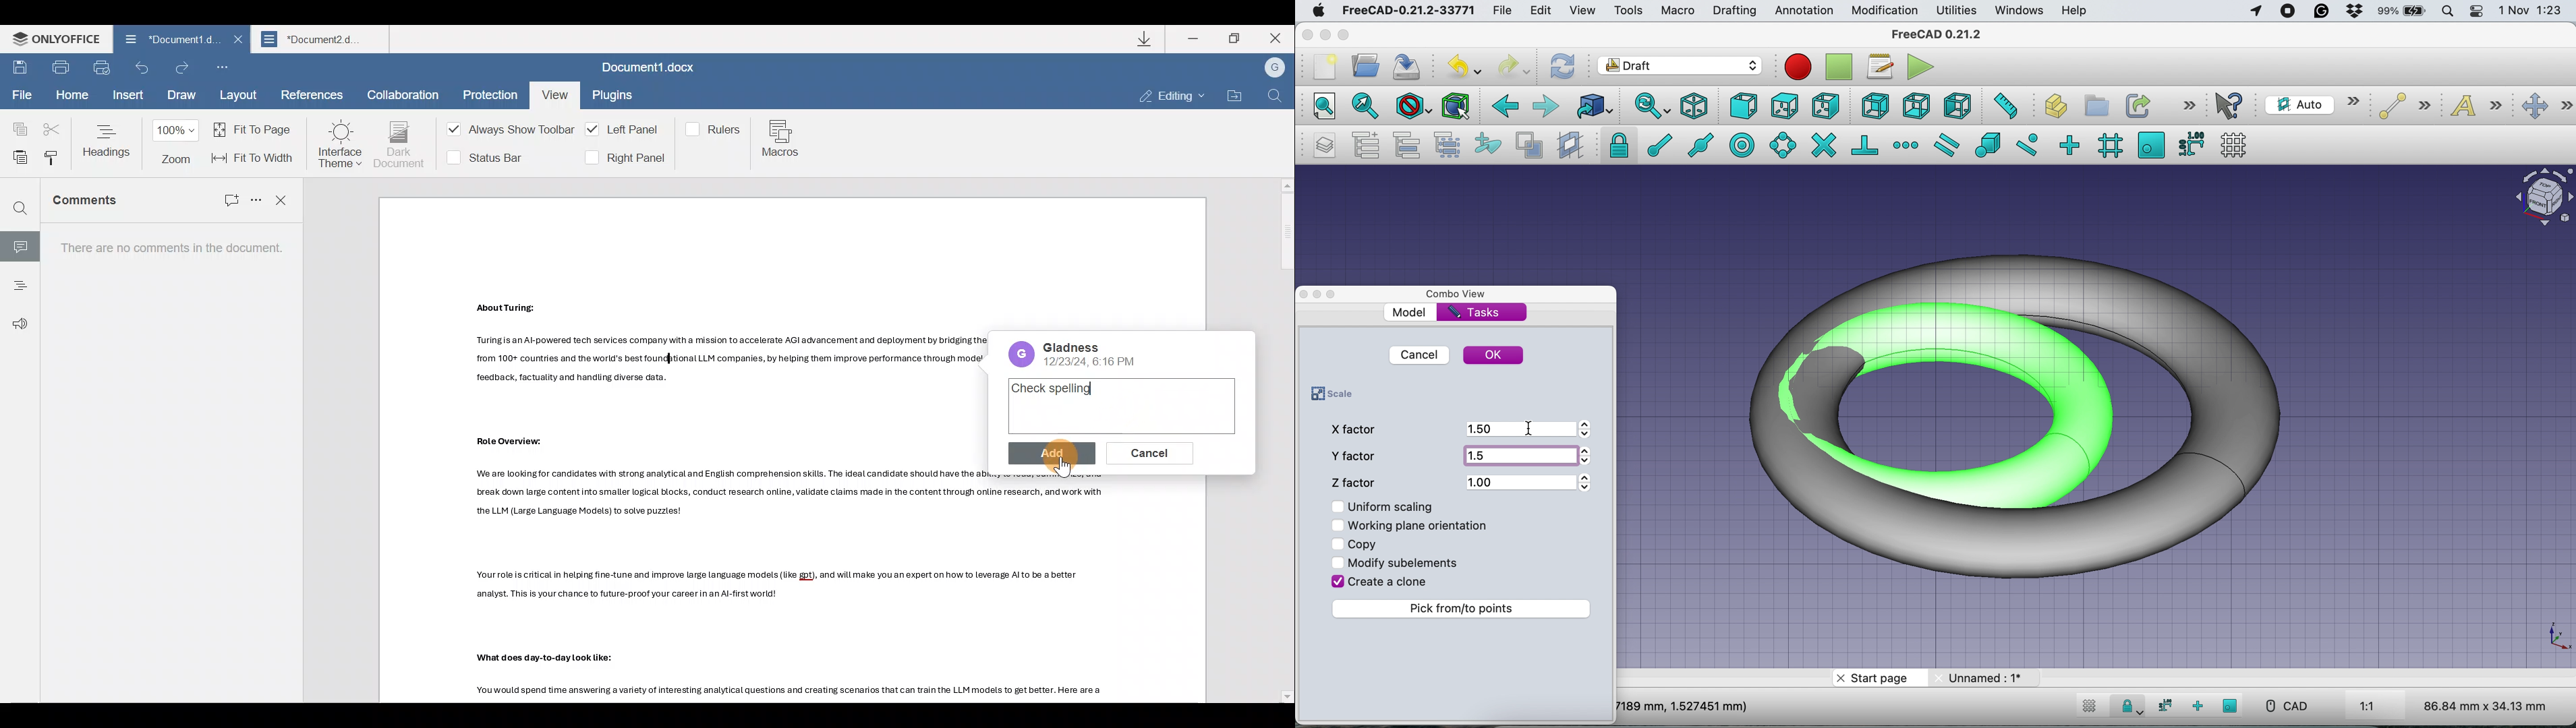 The width and height of the screenshot is (2576, 728). Describe the element at coordinates (70, 95) in the screenshot. I see `Home` at that location.